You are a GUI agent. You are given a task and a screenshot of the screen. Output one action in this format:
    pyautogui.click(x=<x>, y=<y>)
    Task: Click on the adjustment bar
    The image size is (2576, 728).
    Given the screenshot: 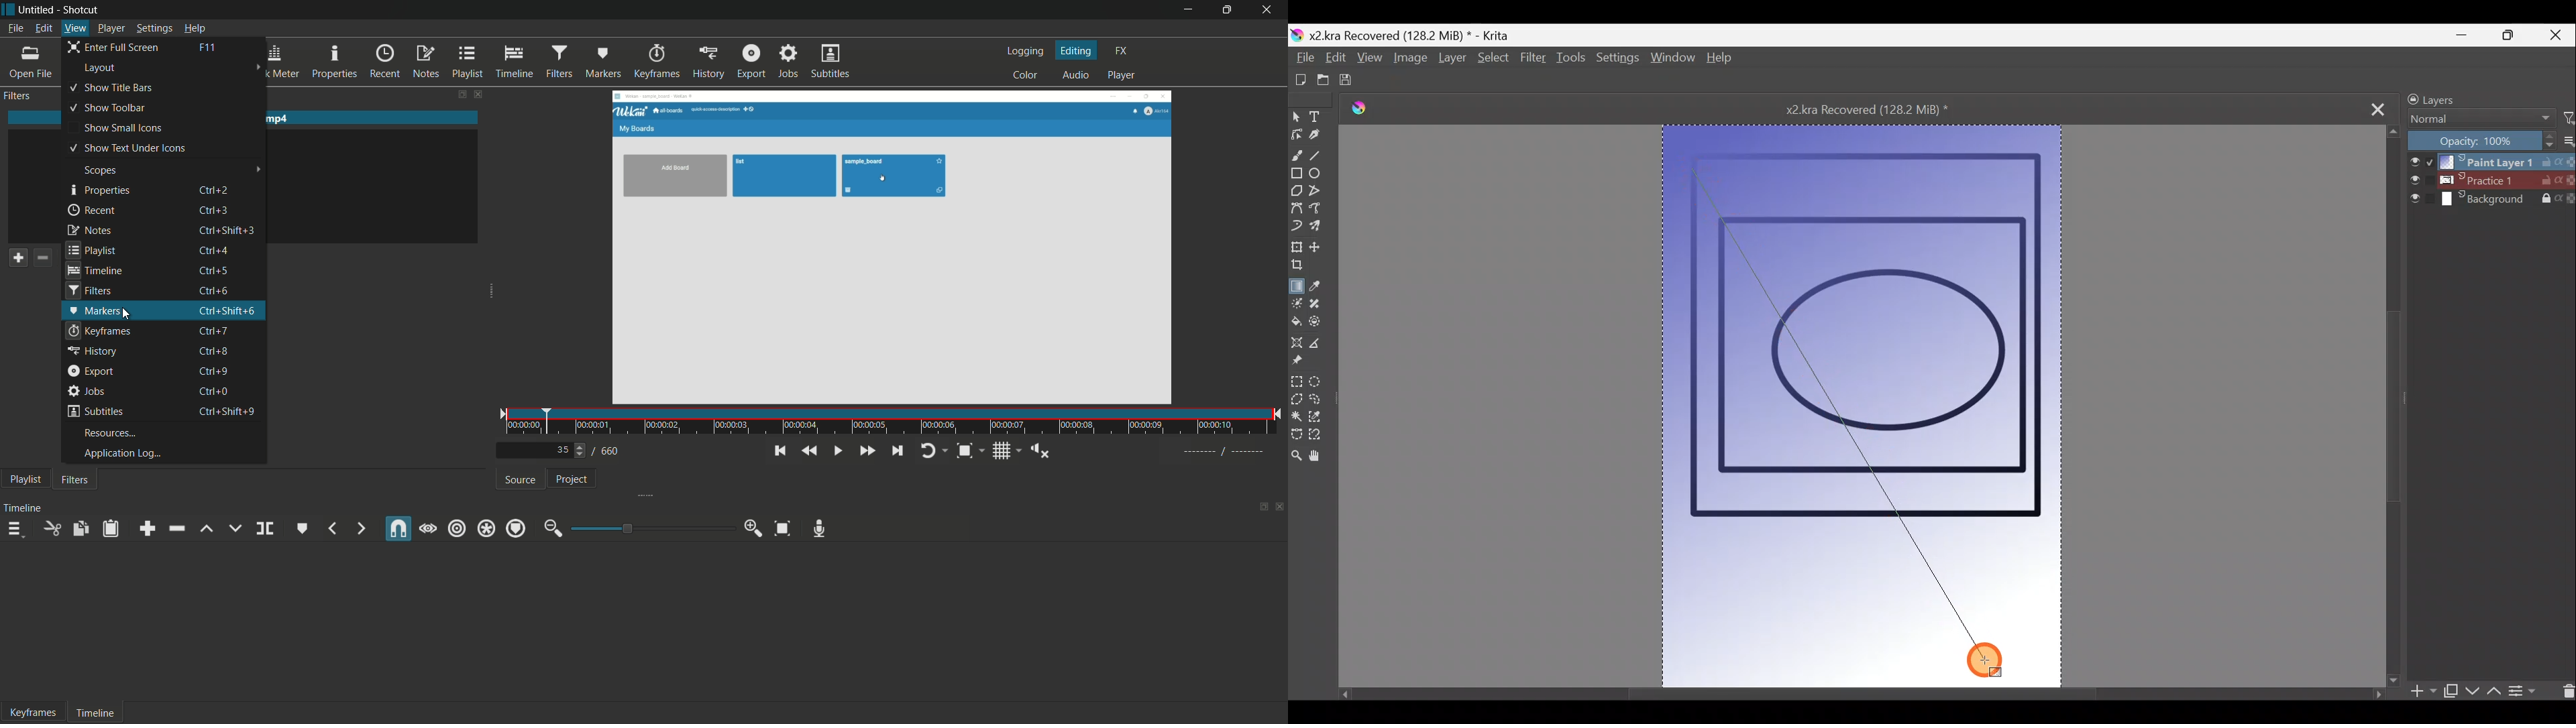 What is the action you would take?
    pyautogui.click(x=649, y=528)
    